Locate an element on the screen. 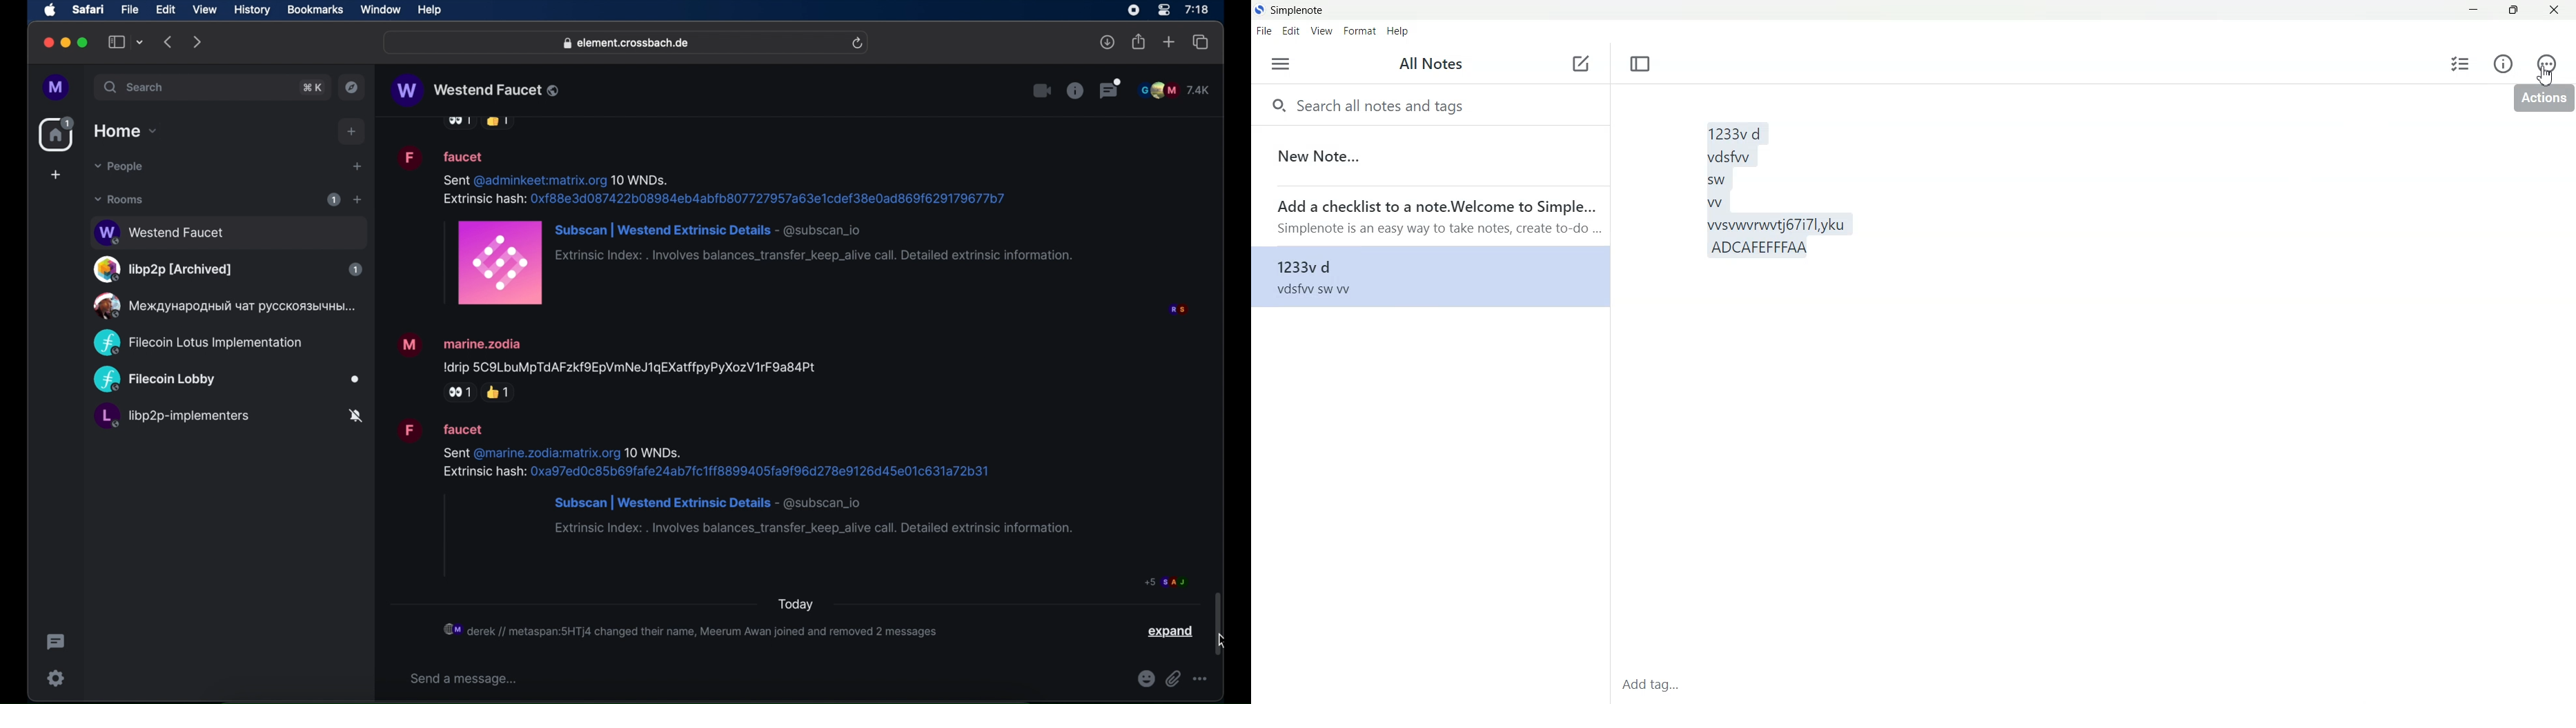 This screenshot has width=2576, height=728. message is located at coordinates (607, 352).